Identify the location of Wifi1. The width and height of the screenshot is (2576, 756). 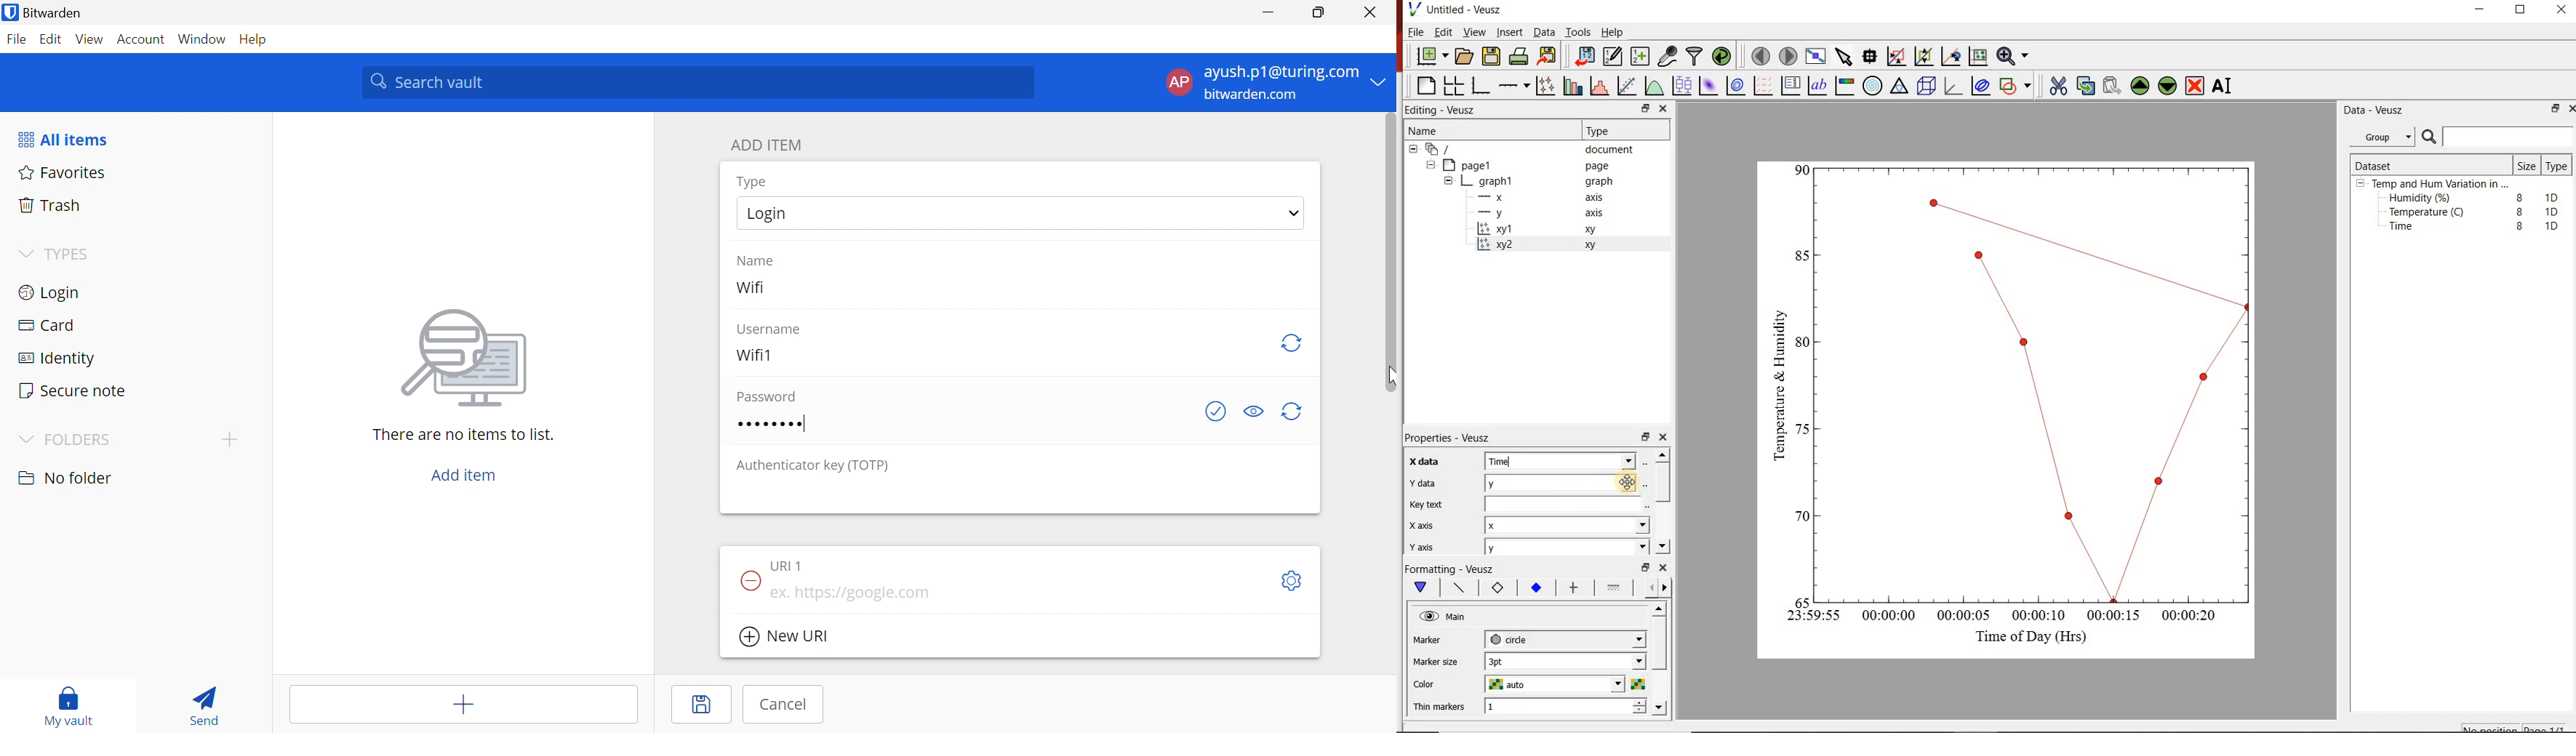
(754, 356).